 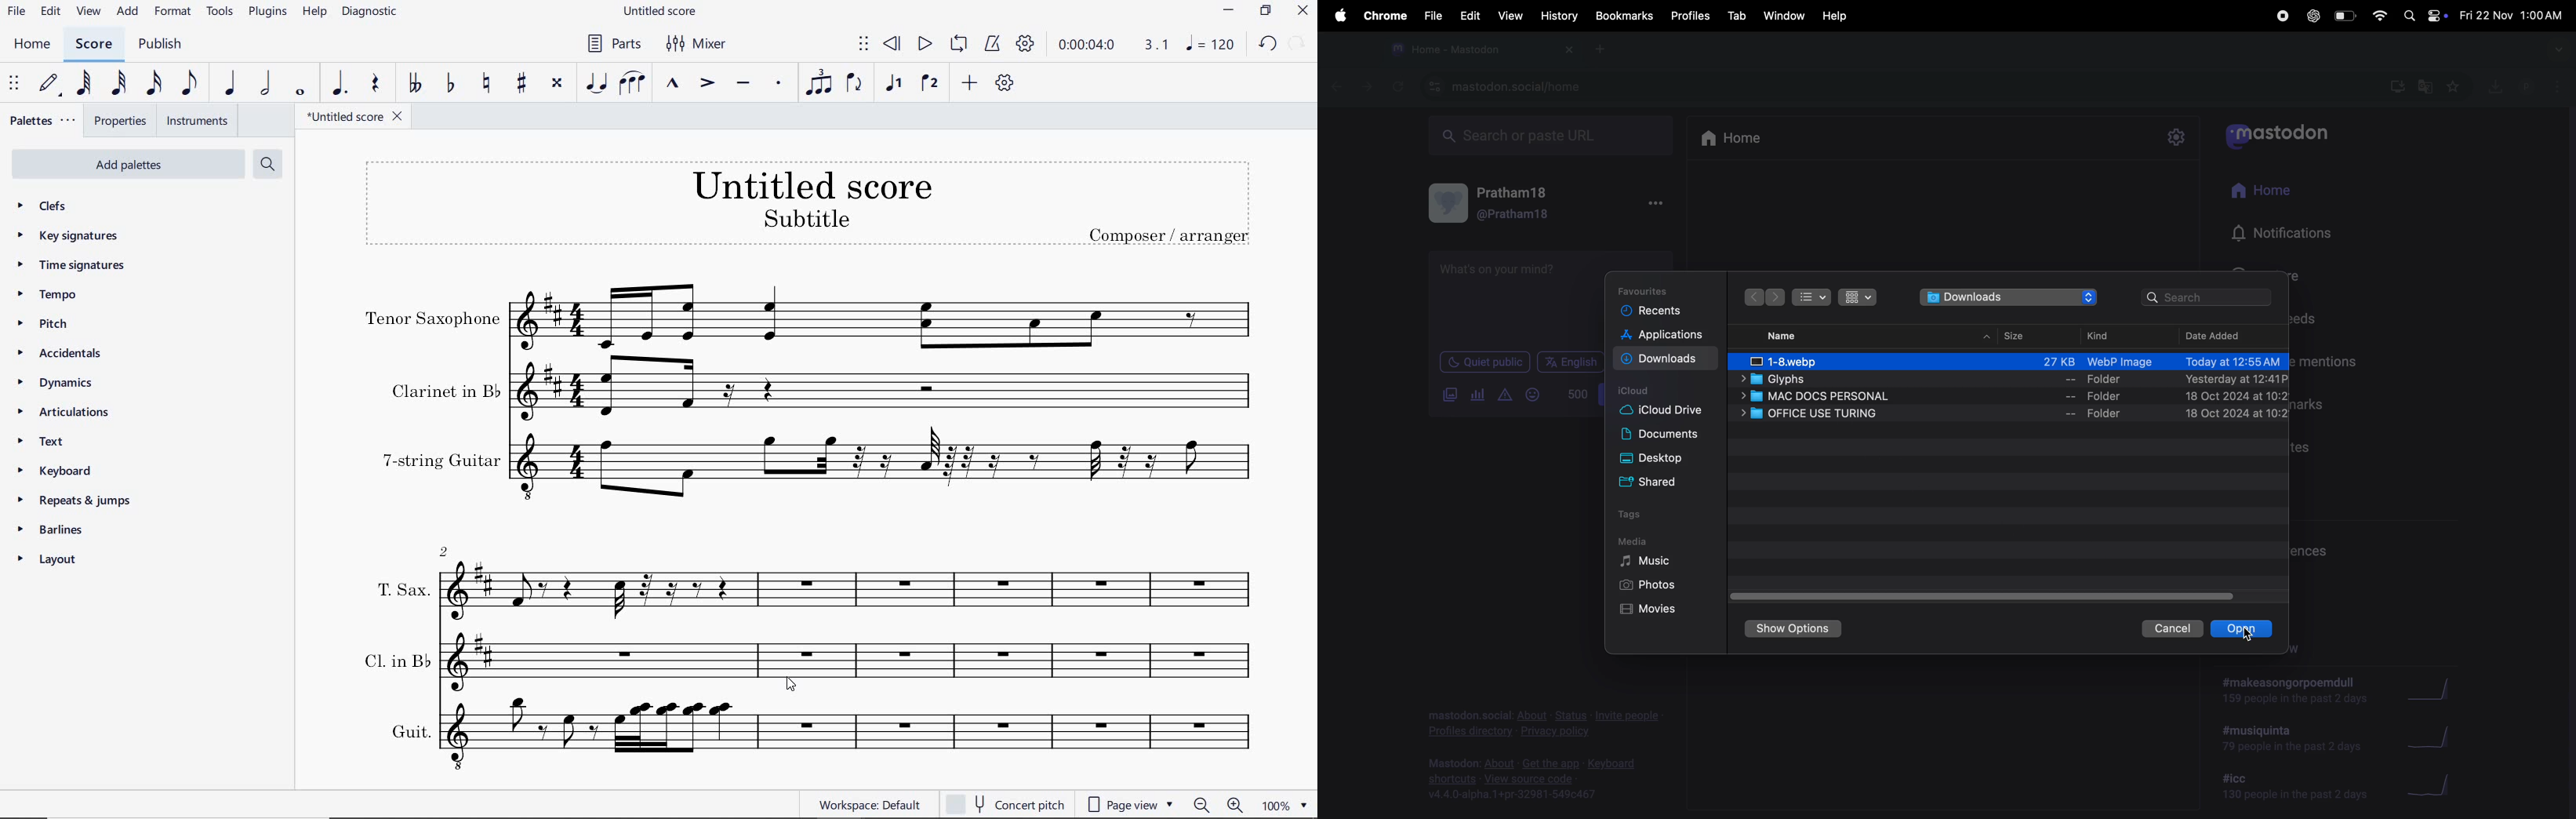 I want to click on Clarinet in b, so click(x=811, y=392).